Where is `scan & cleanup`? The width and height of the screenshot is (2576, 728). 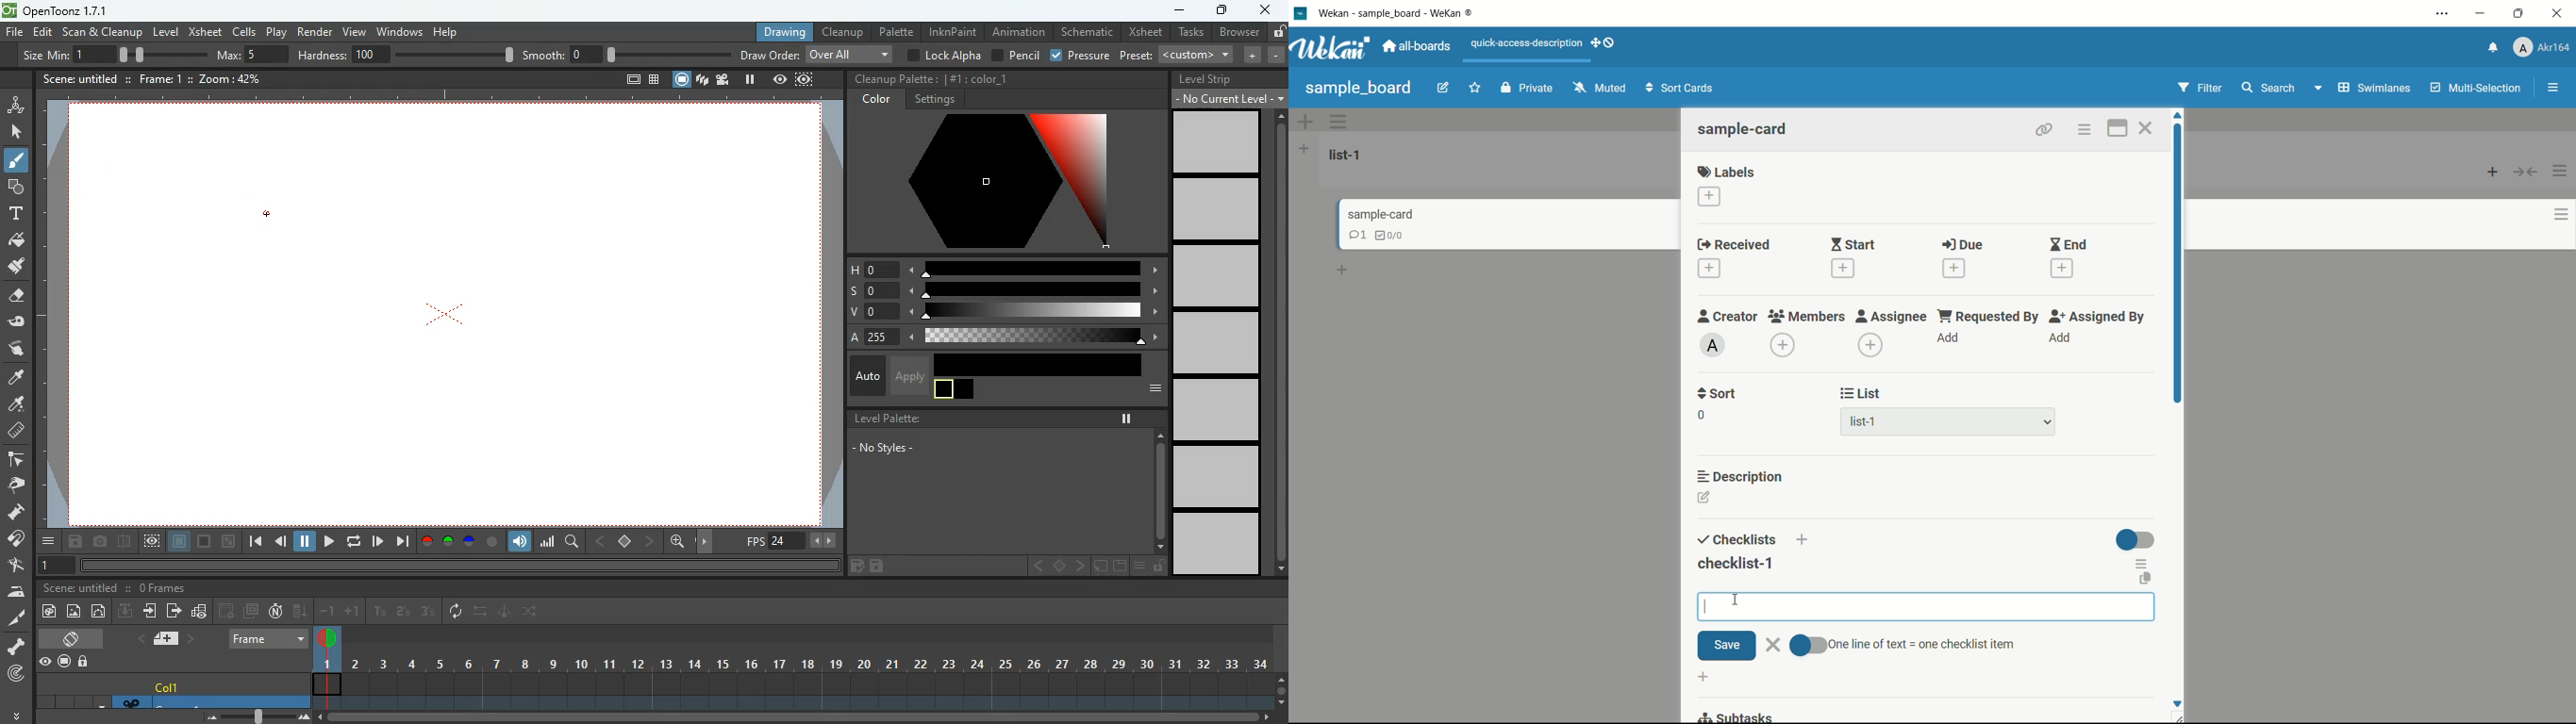 scan & cleanup is located at coordinates (103, 33).